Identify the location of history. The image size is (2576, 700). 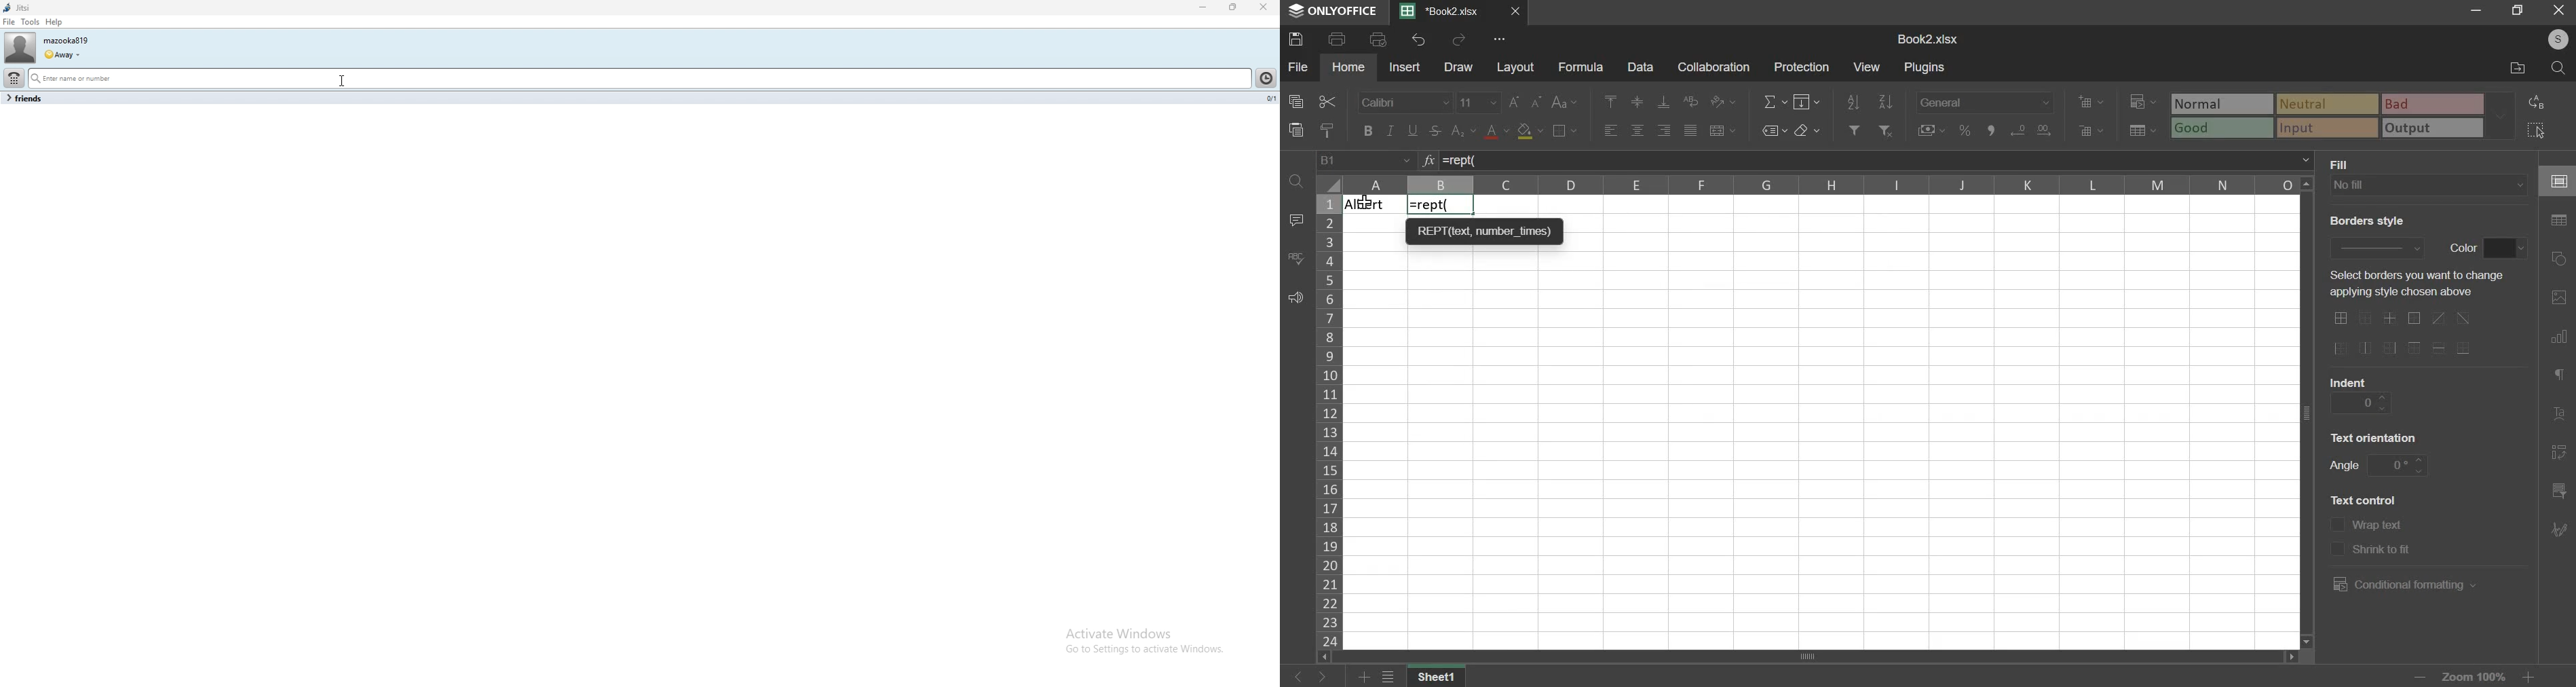
(1267, 78).